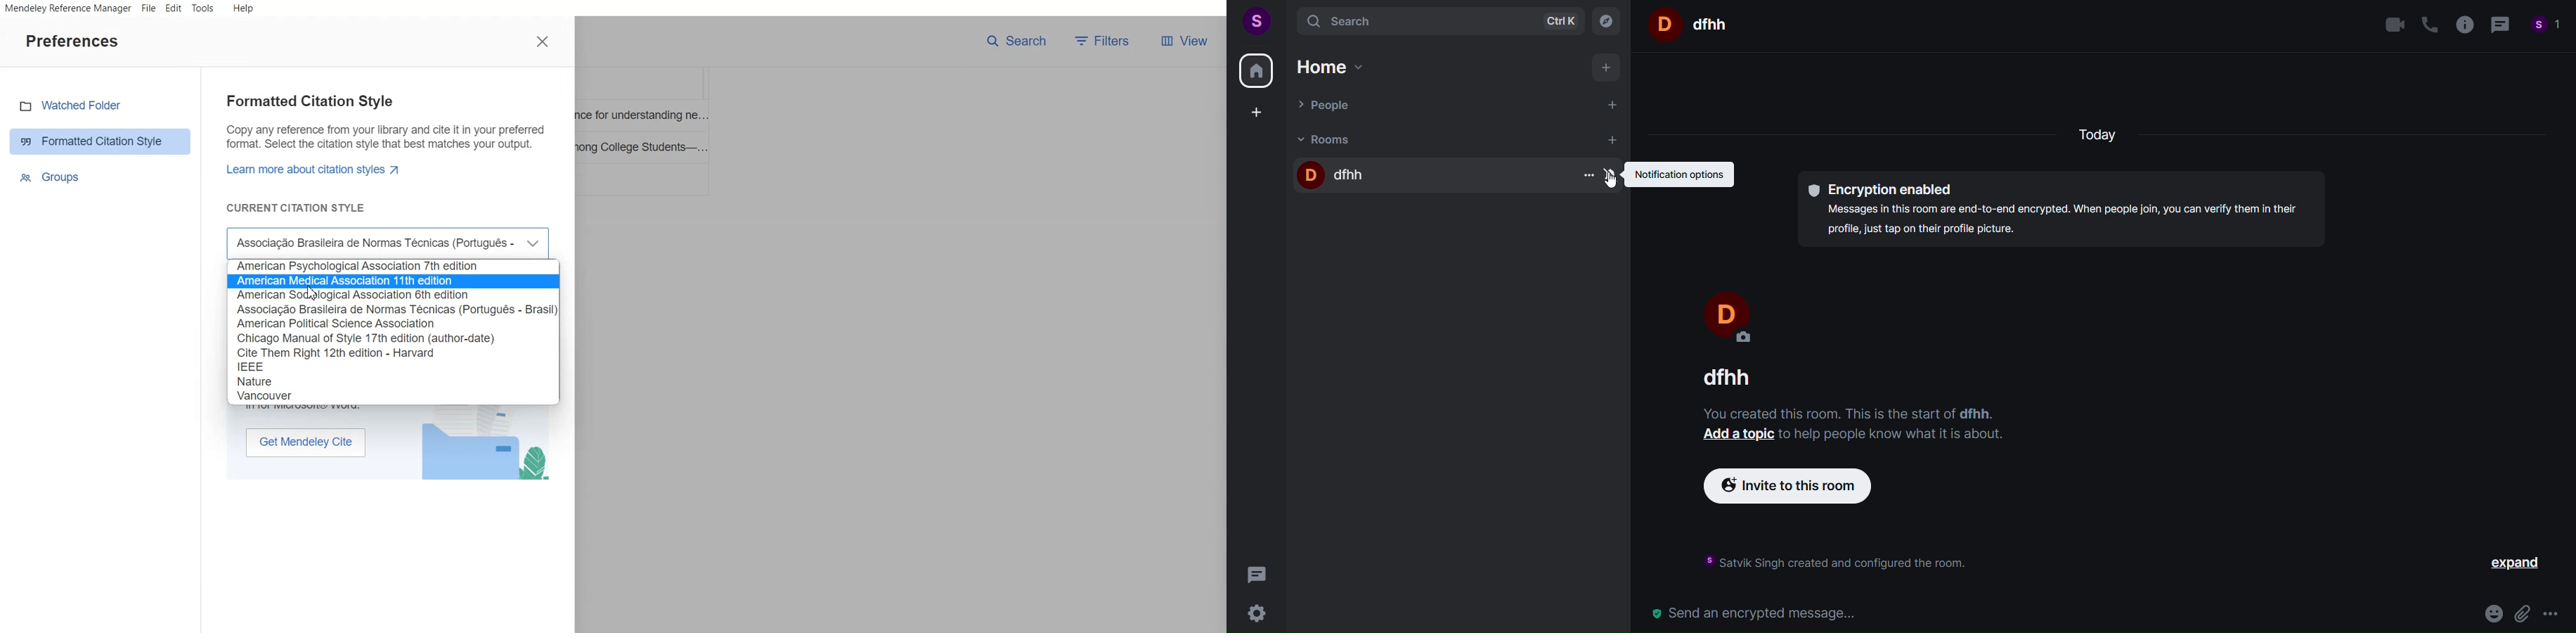 Image resolution: width=2576 pixels, height=644 pixels. I want to click on Citation, so click(396, 309).